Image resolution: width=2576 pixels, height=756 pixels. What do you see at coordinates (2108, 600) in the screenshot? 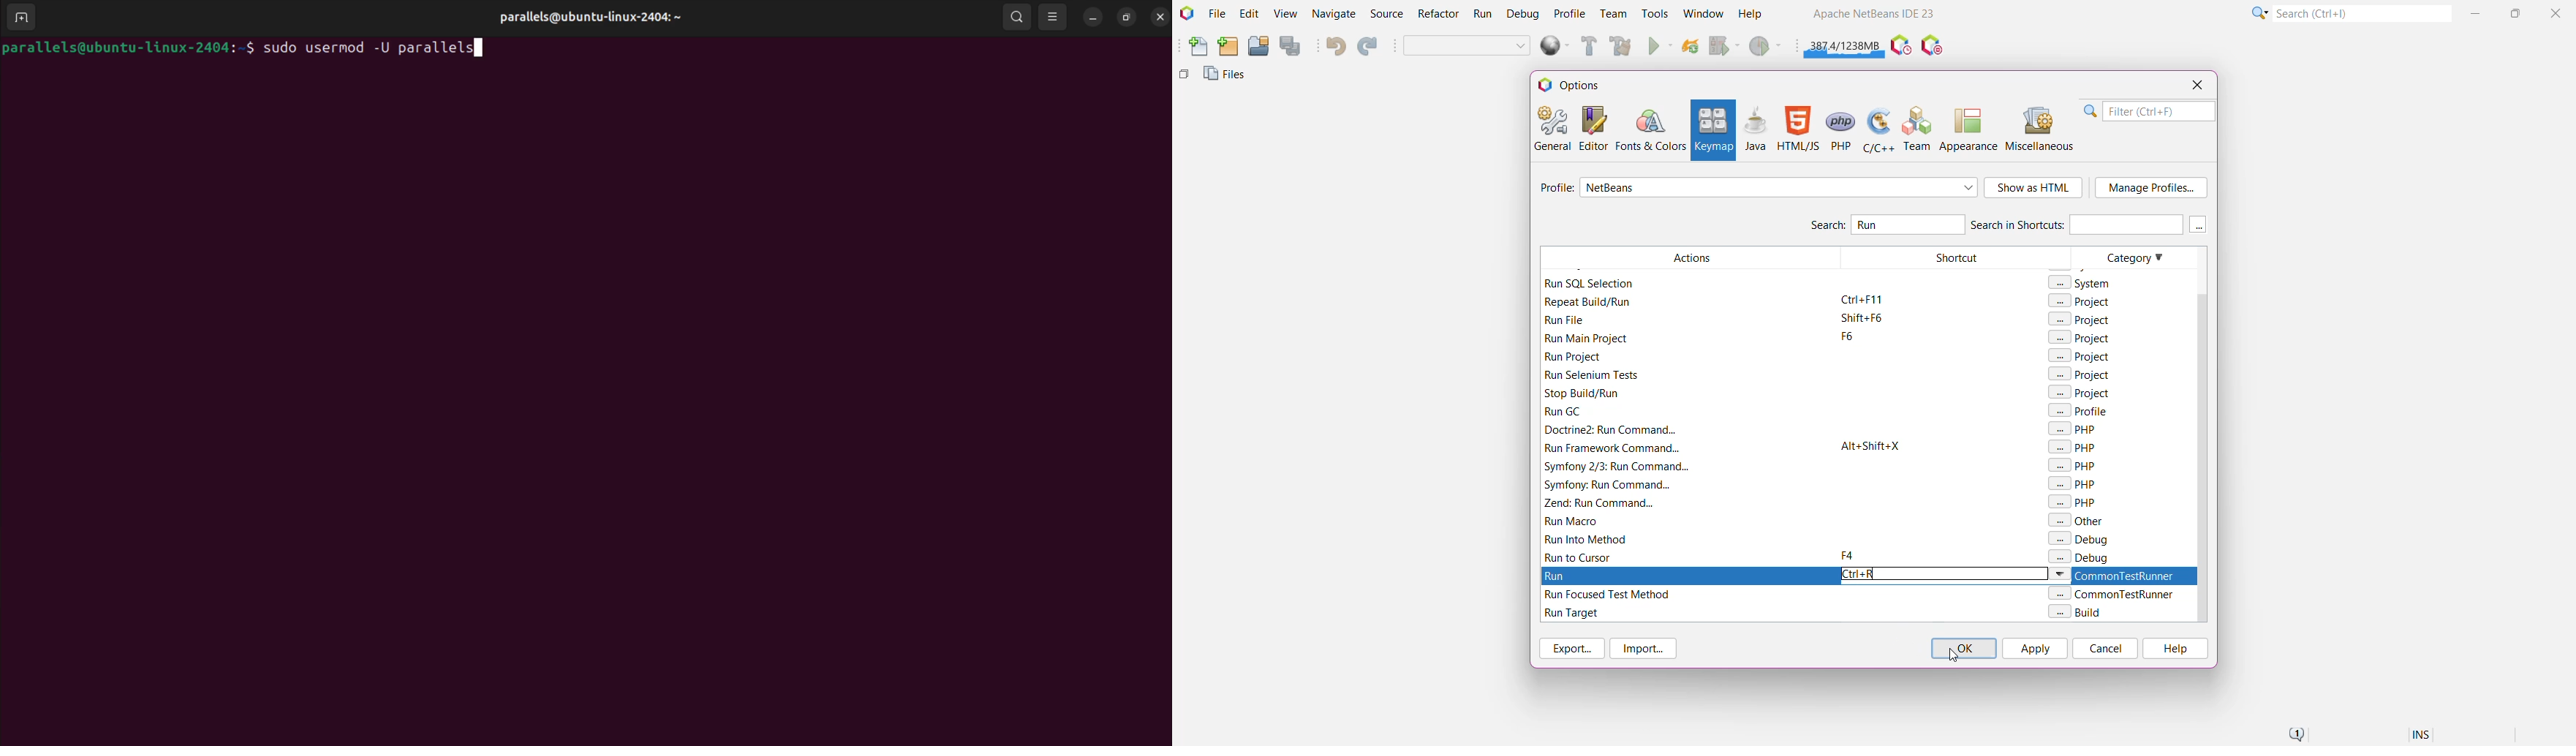
I see `Category` at bounding box center [2108, 600].